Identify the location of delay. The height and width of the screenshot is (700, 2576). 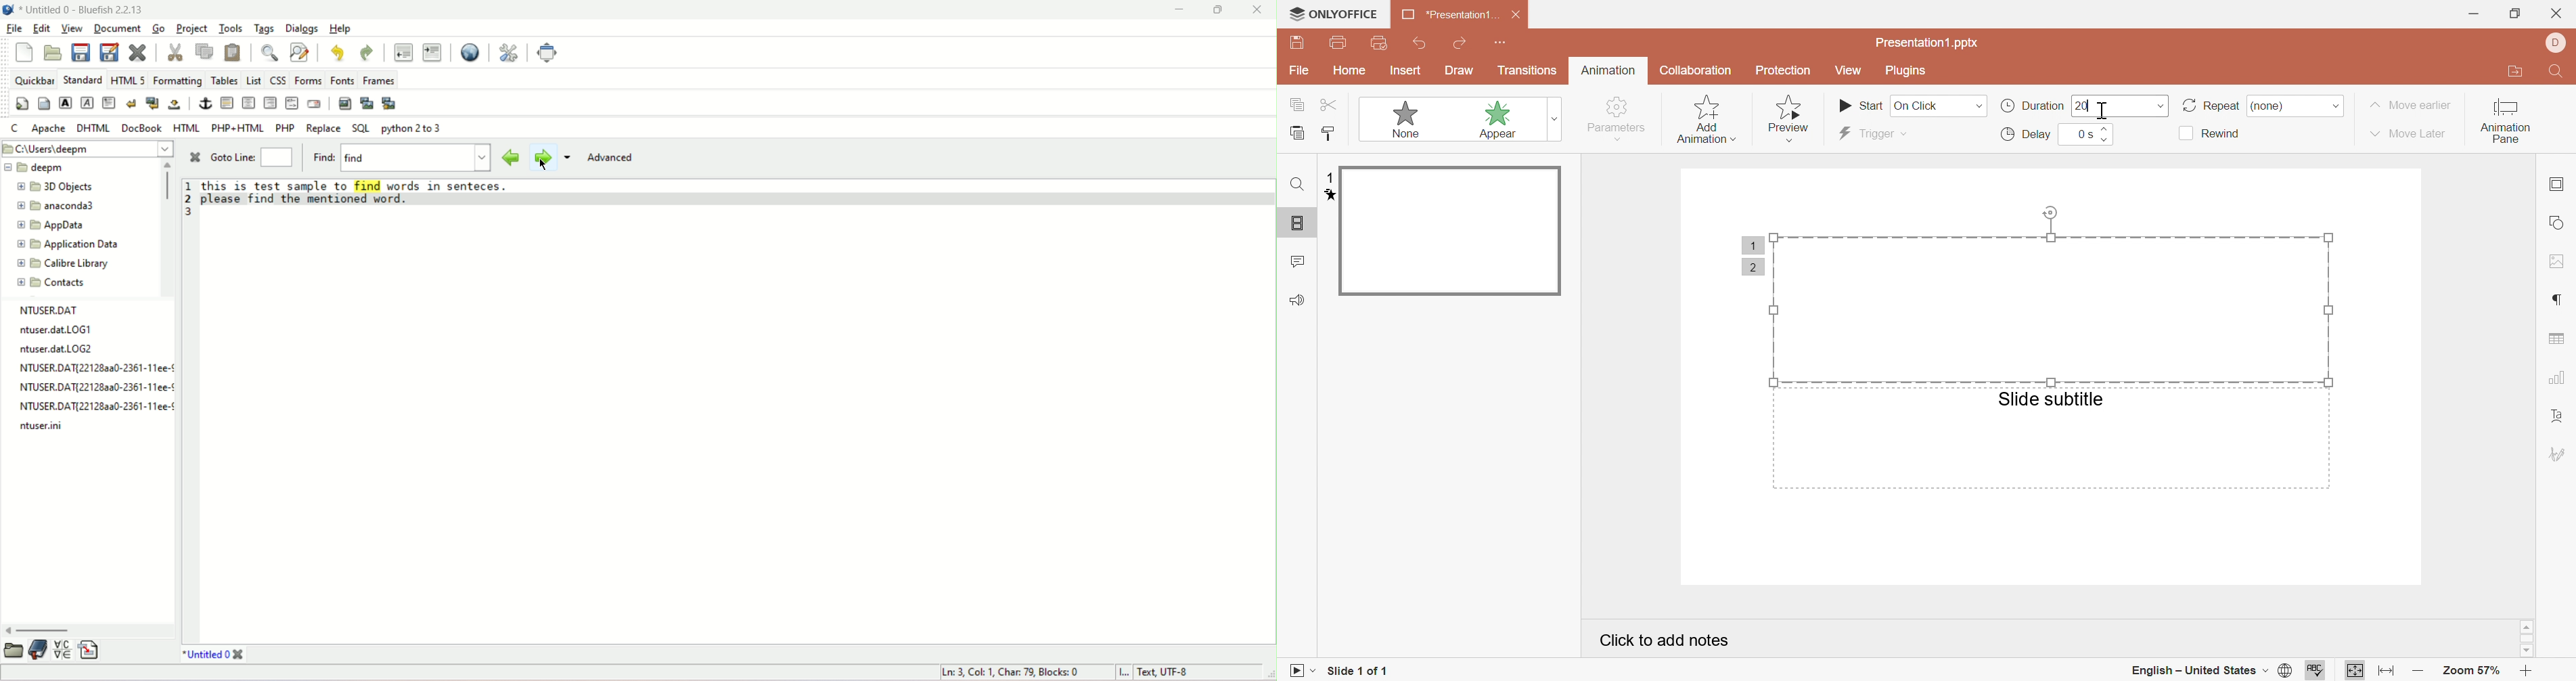
(2027, 134).